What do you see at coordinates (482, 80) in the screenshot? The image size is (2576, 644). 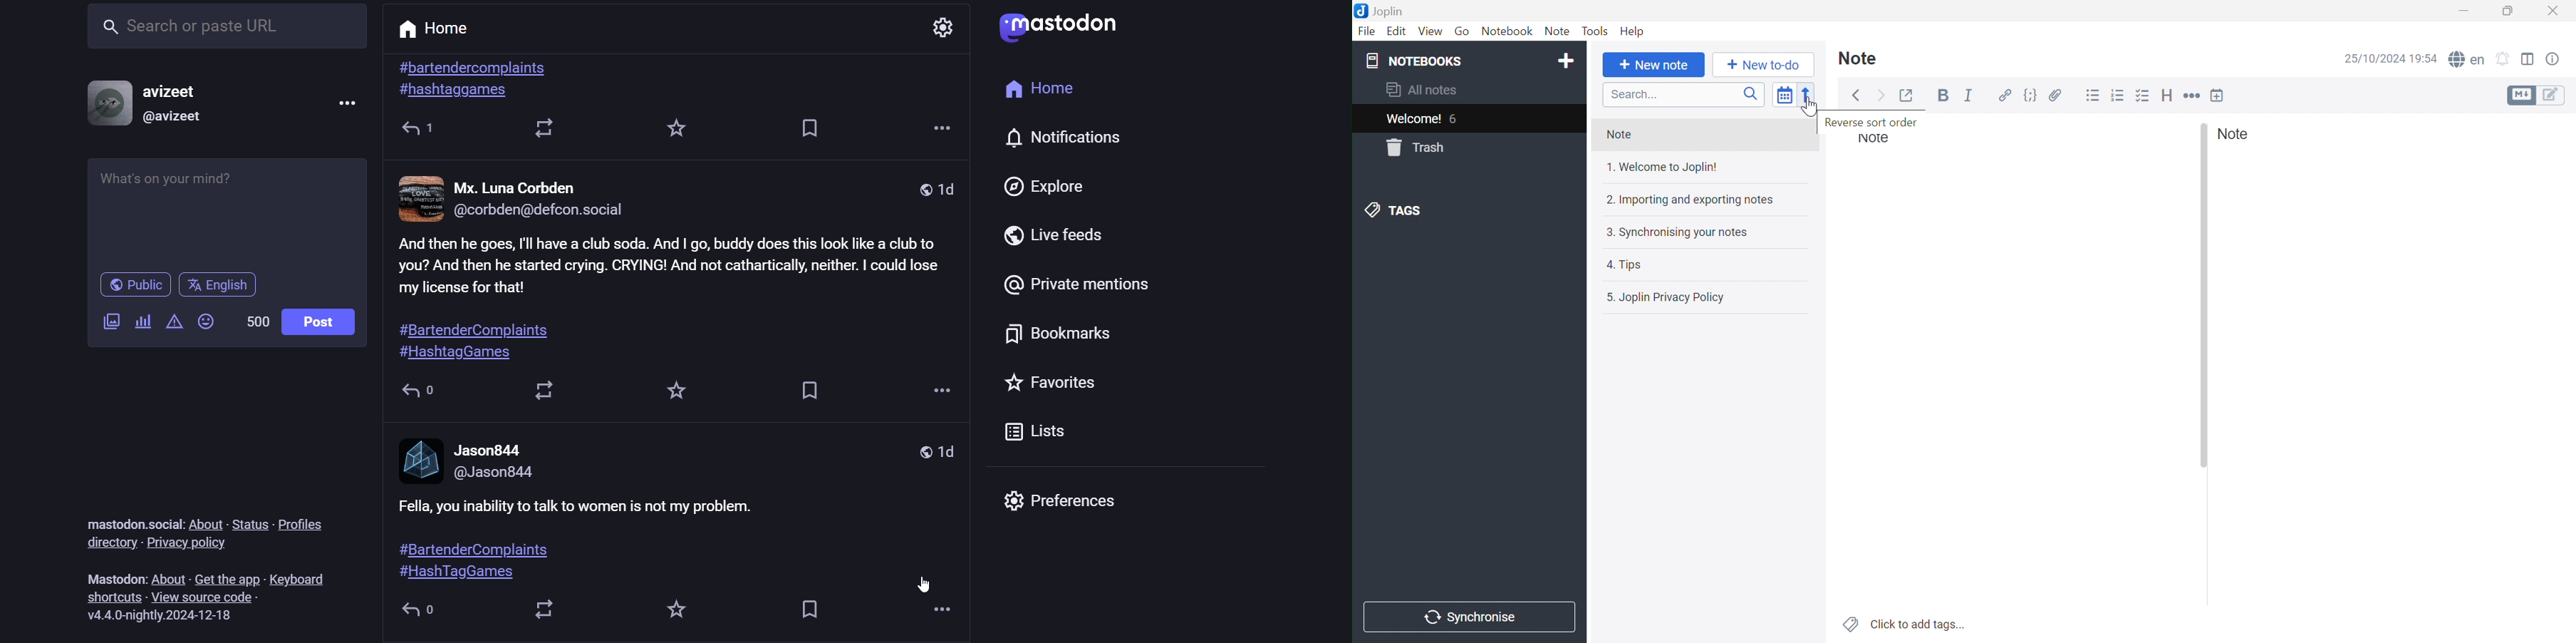 I see `hashtags` at bounding box center [482, 80].